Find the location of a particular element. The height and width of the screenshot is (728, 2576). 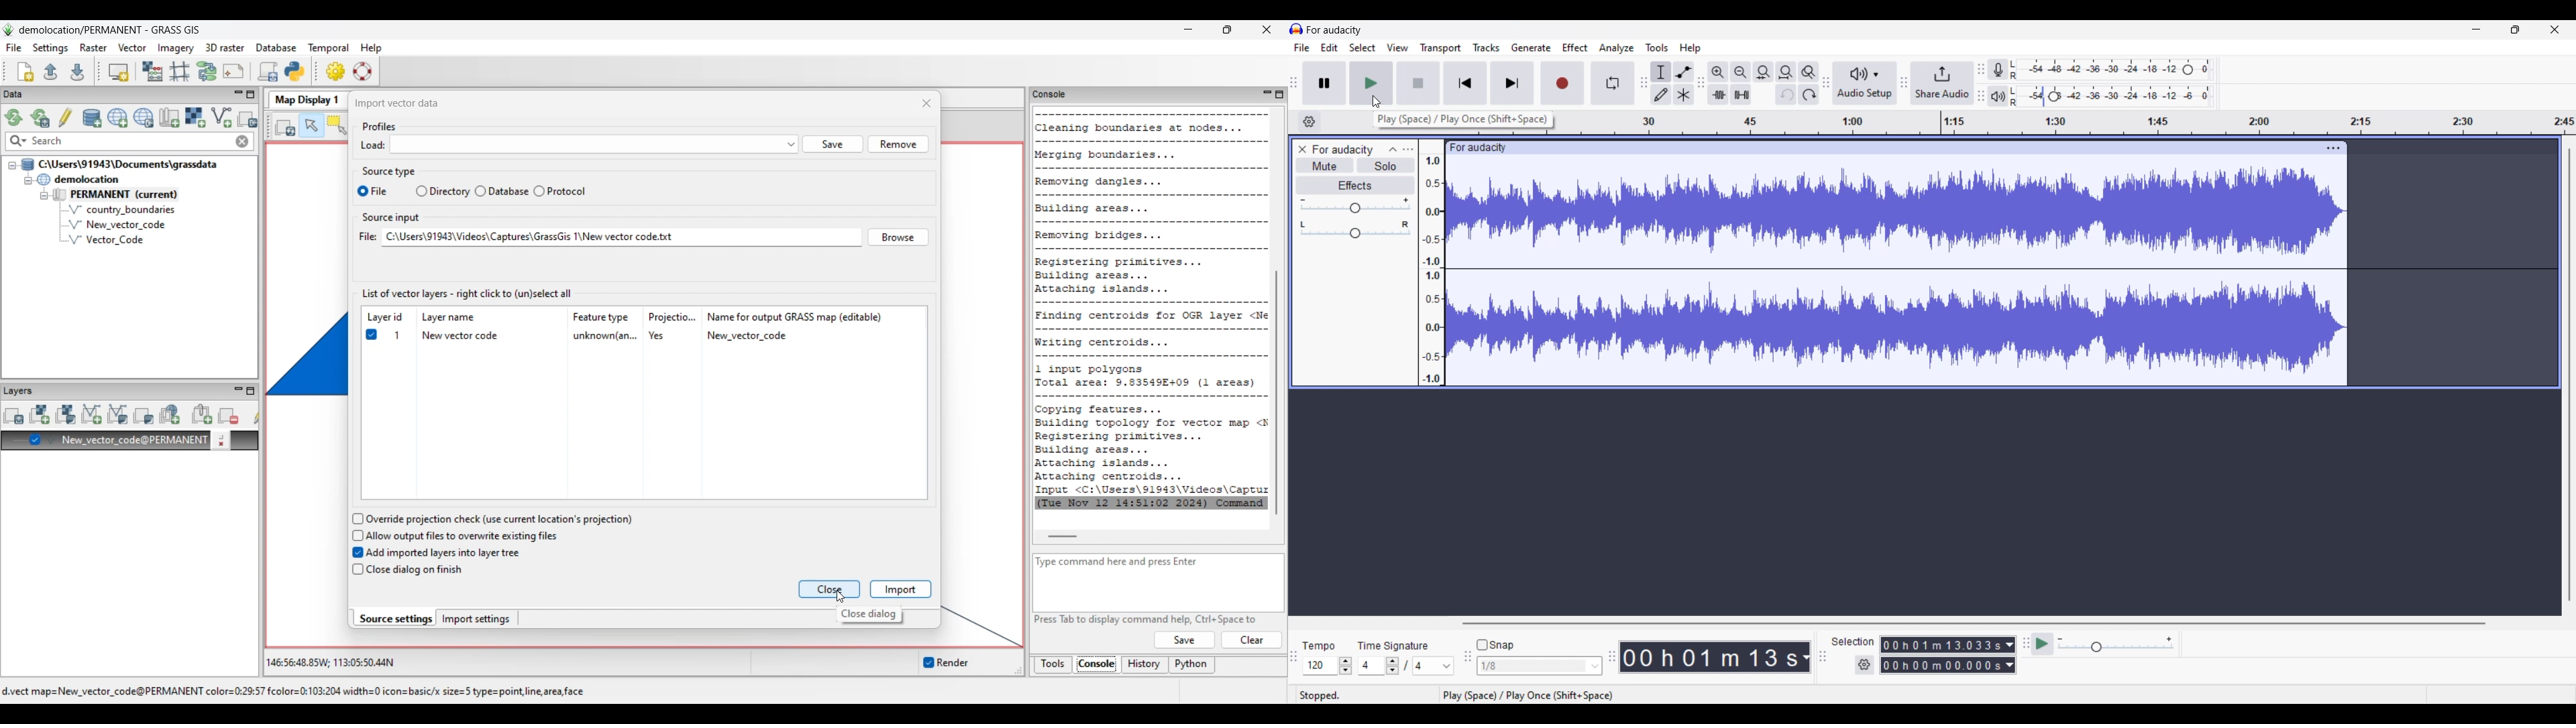

Current duration is located at coordinates (1709, 657).